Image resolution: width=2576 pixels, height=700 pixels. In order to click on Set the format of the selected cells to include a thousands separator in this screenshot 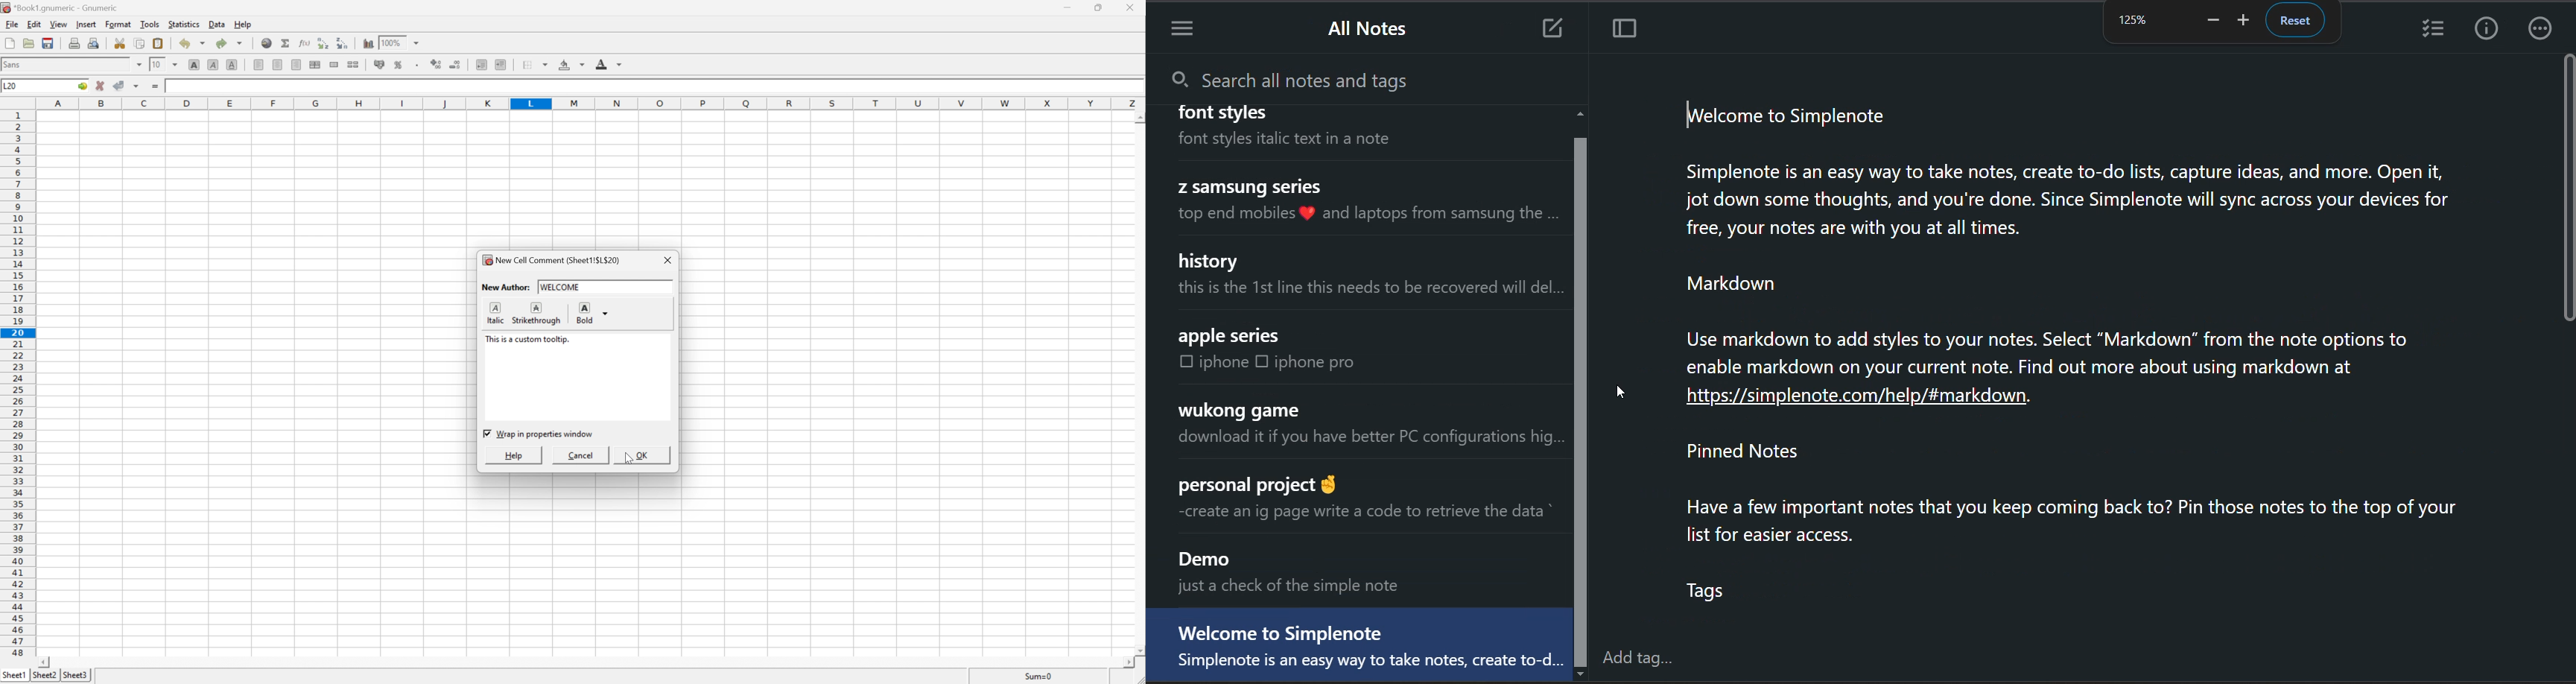, I will do `click(419, 65)`.